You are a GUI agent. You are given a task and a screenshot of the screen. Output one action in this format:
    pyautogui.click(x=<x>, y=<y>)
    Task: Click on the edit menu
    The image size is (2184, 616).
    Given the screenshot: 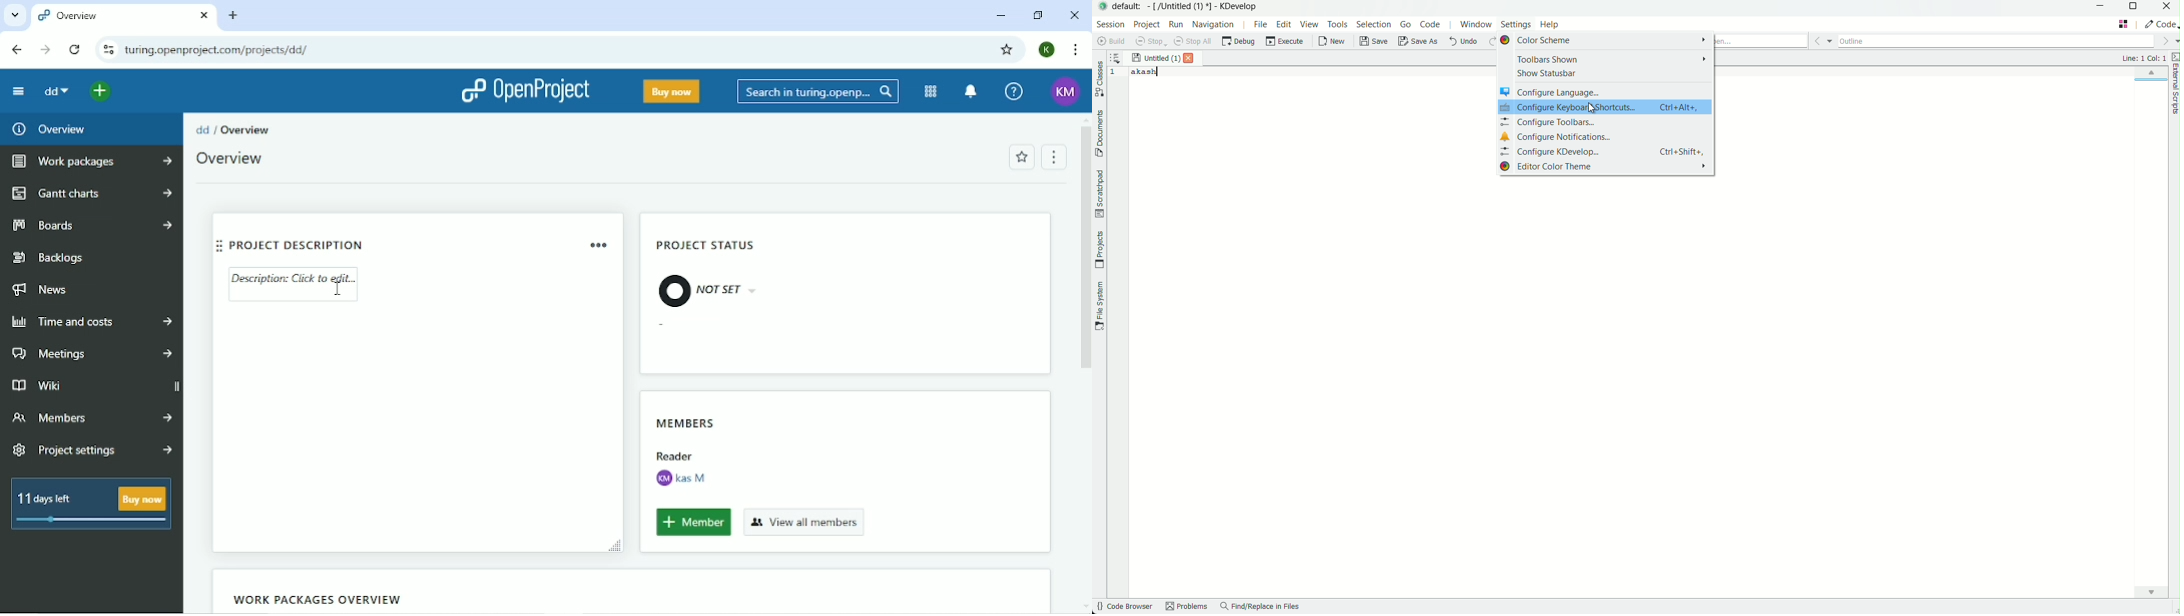 What is the action you would take?
    pyautogui.click(x=1284, y=24)
    